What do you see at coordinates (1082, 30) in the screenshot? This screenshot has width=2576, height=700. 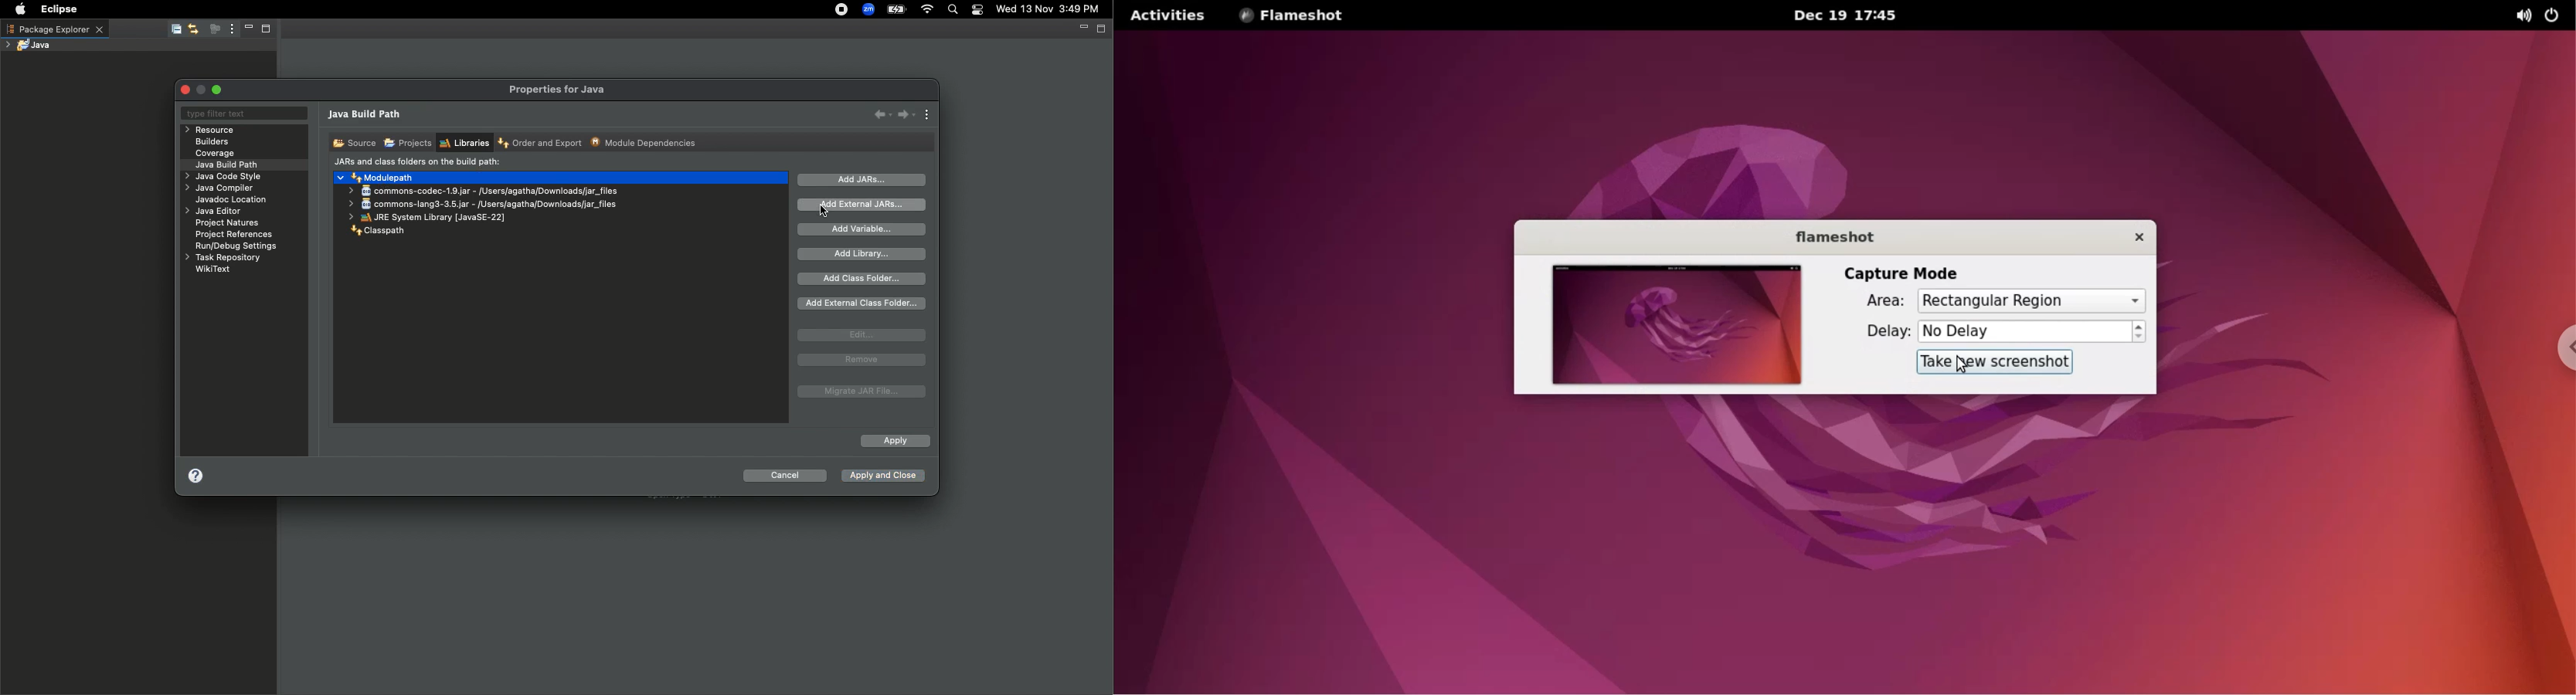 I see `Minimize` at bounding box center [1082, 30].